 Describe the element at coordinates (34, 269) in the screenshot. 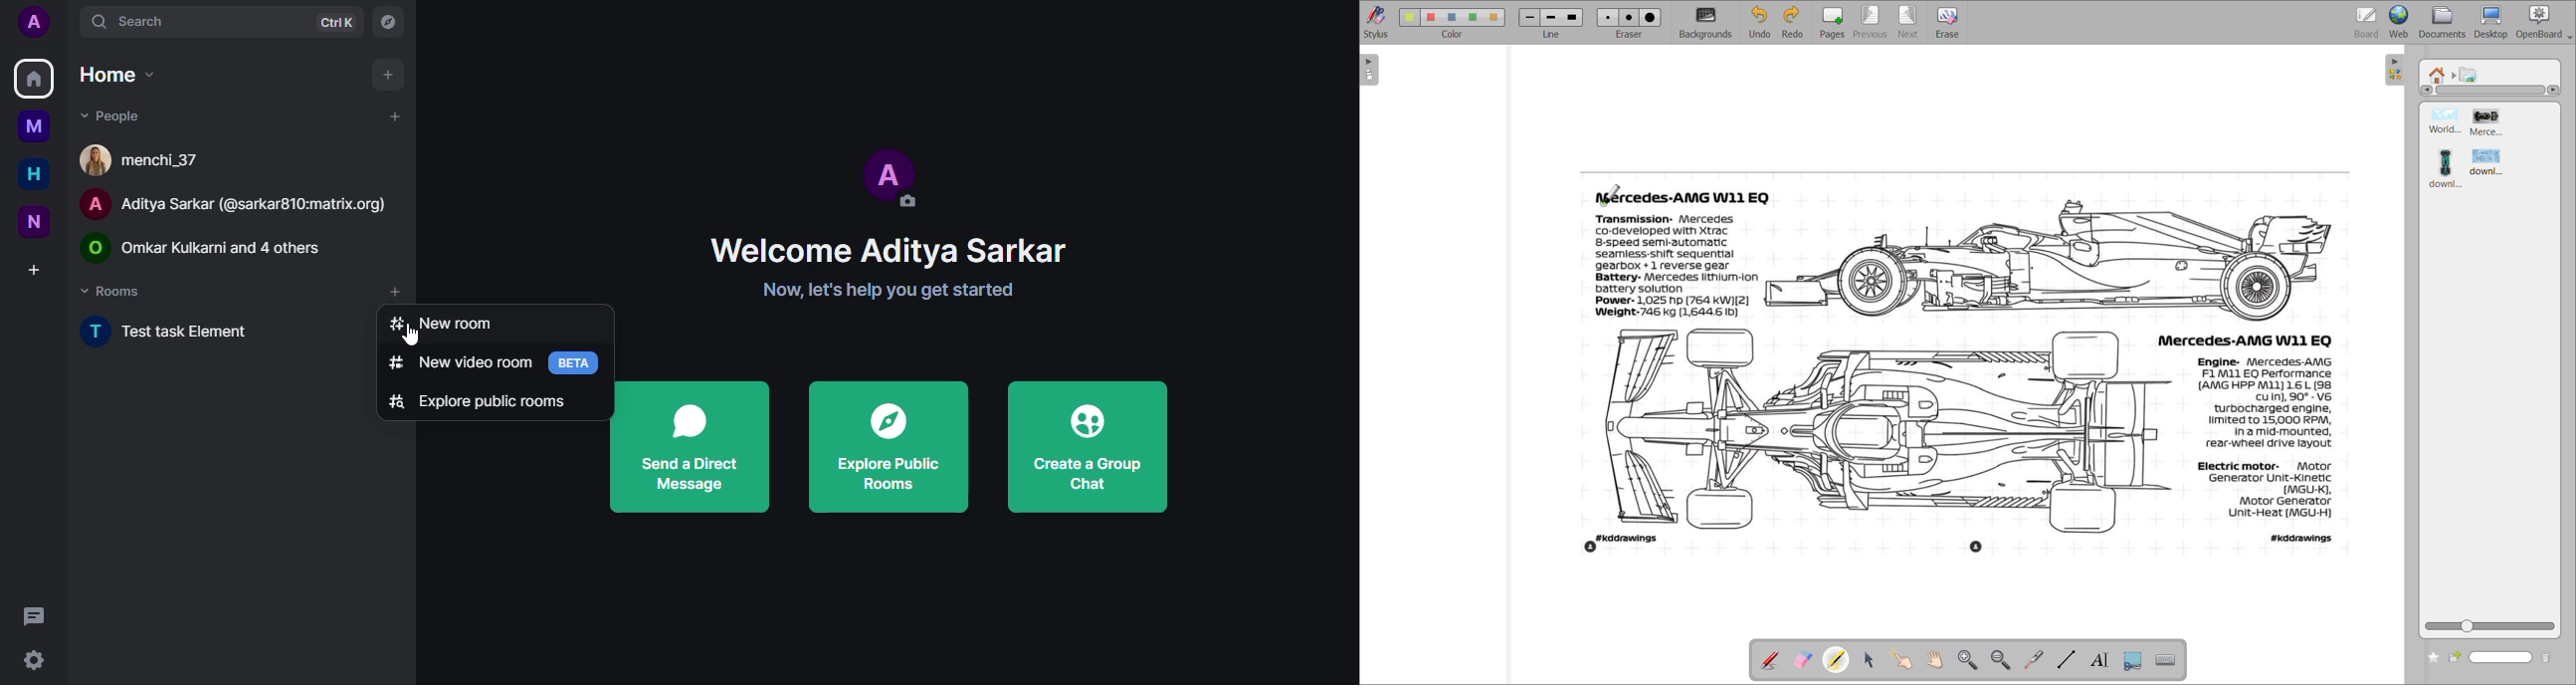

I see `create a space` at that location.